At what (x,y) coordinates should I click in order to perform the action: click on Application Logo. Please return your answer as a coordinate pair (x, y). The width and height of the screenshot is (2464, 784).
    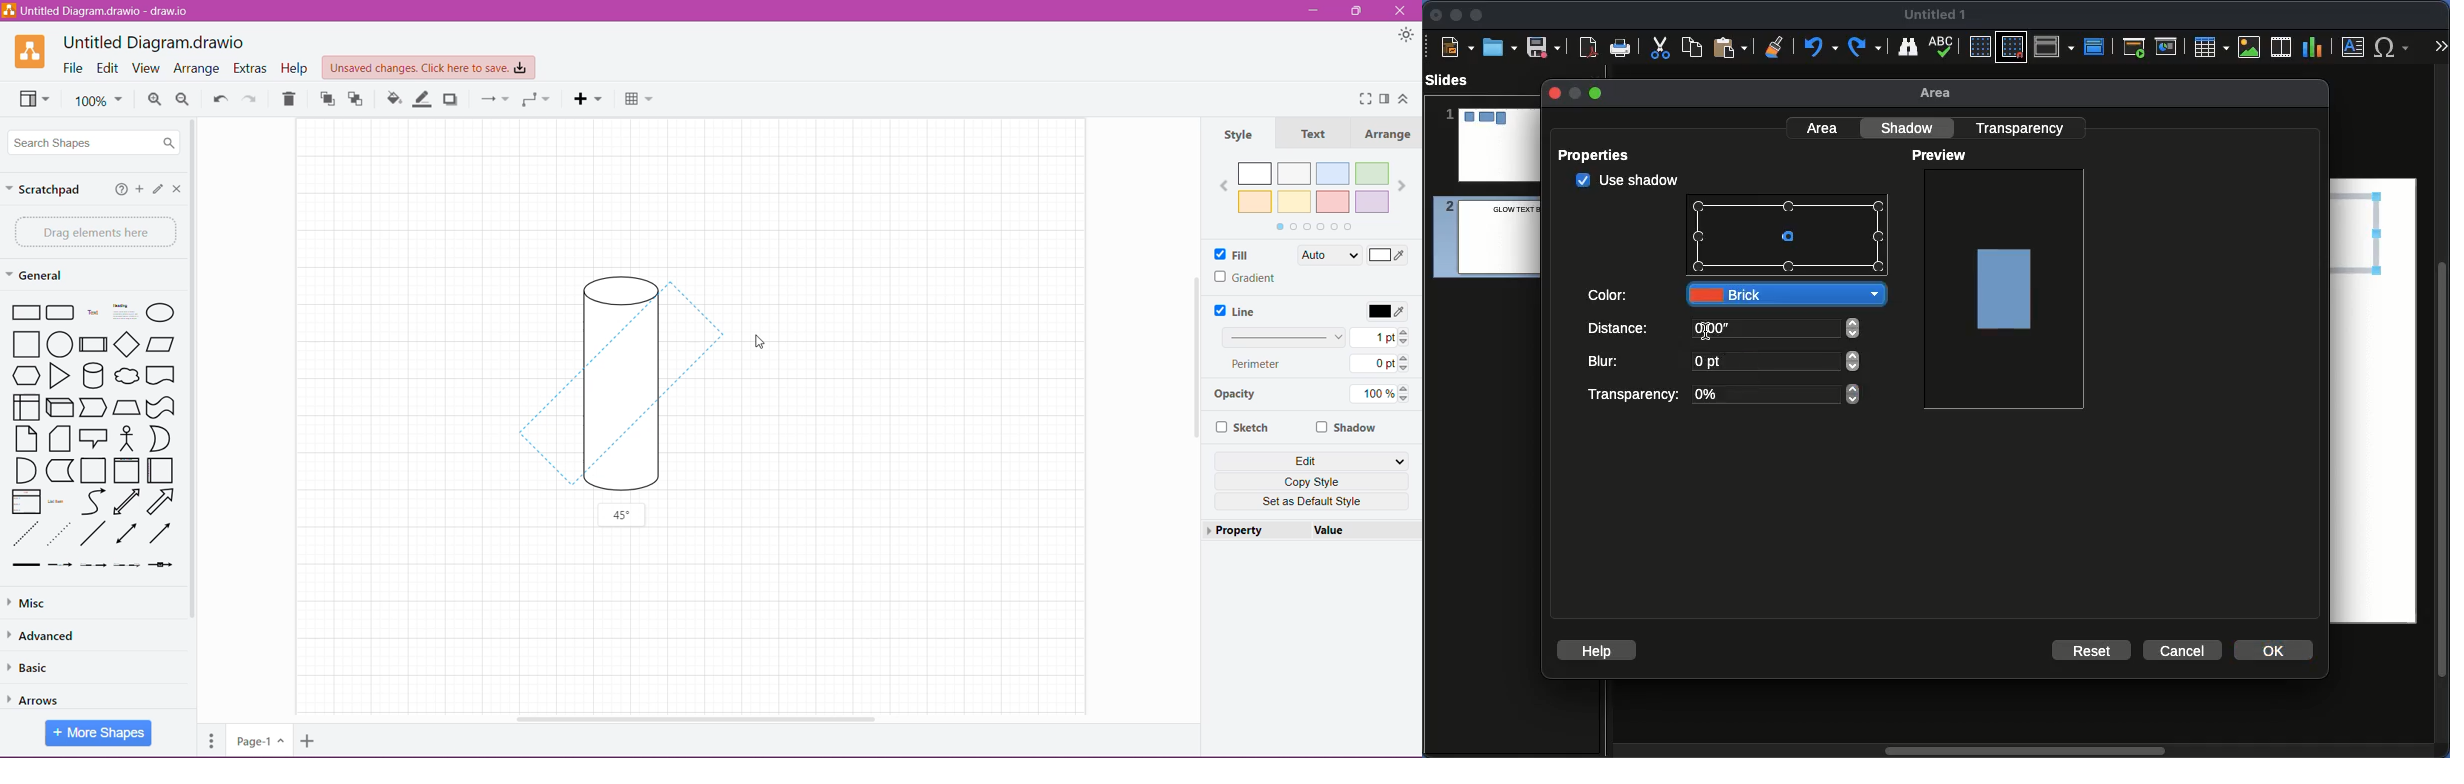
    Looking at the image, I should click on (22, 52).